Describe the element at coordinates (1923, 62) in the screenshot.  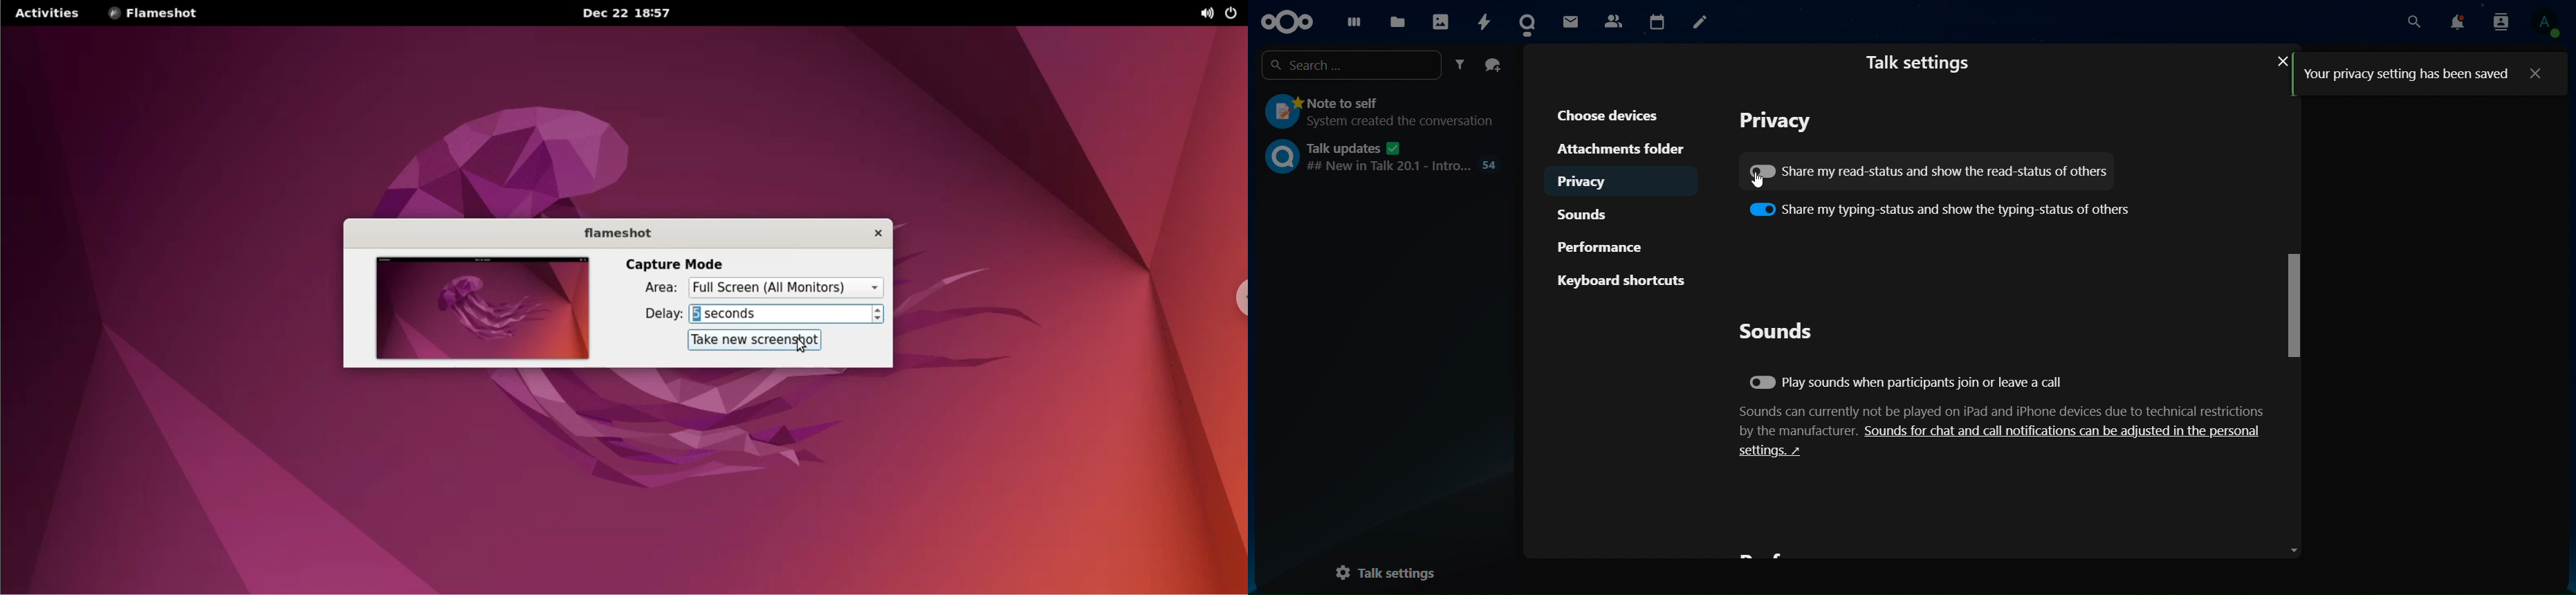
I see `talk settings` at that location.